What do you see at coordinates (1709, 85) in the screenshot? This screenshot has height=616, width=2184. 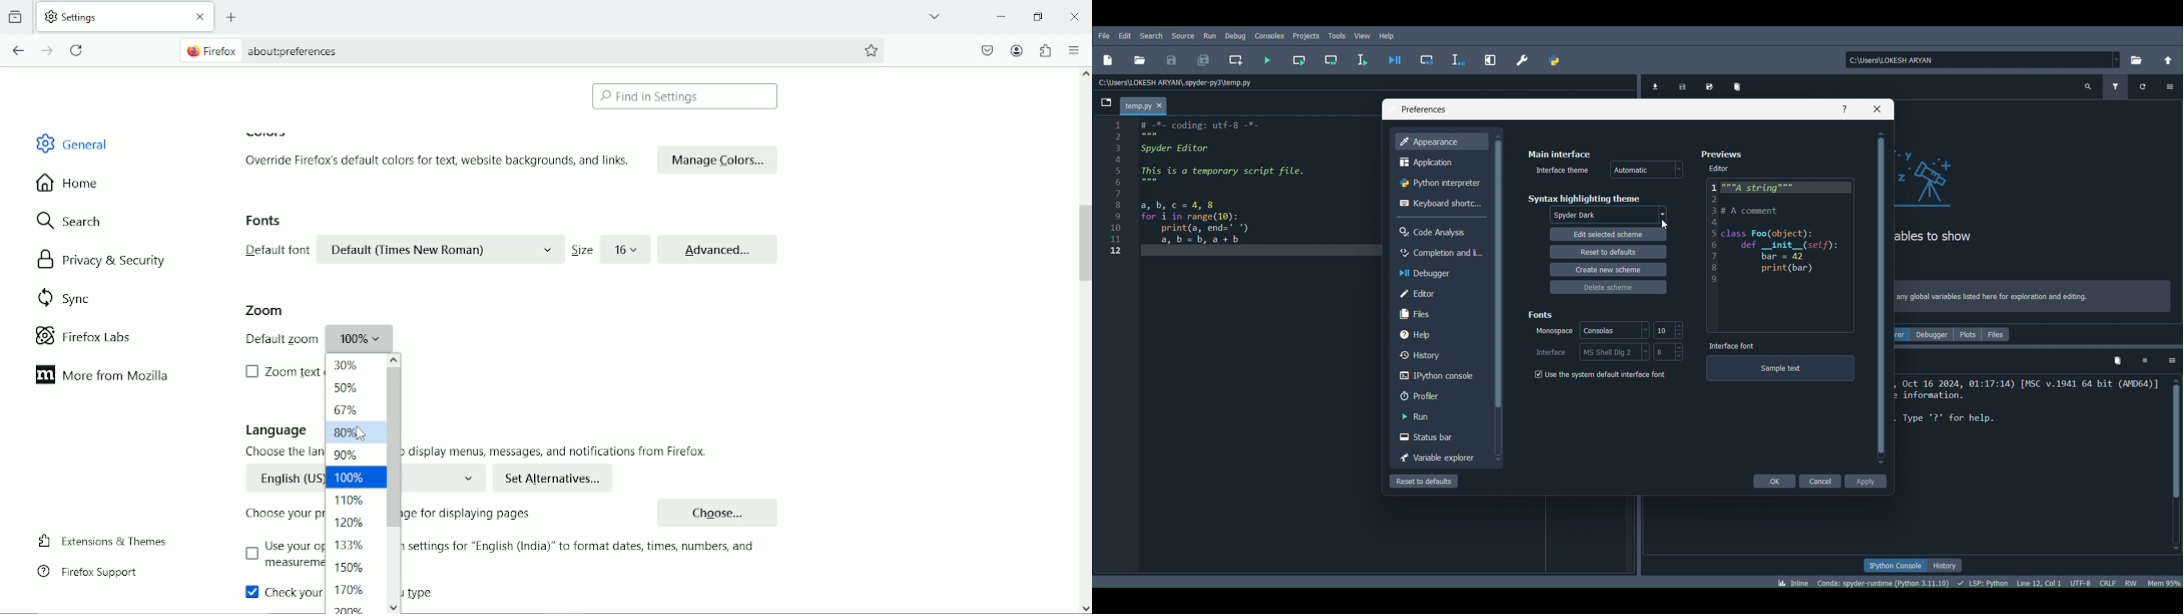 I see `Save data as` at bounding box center [1709, 85].